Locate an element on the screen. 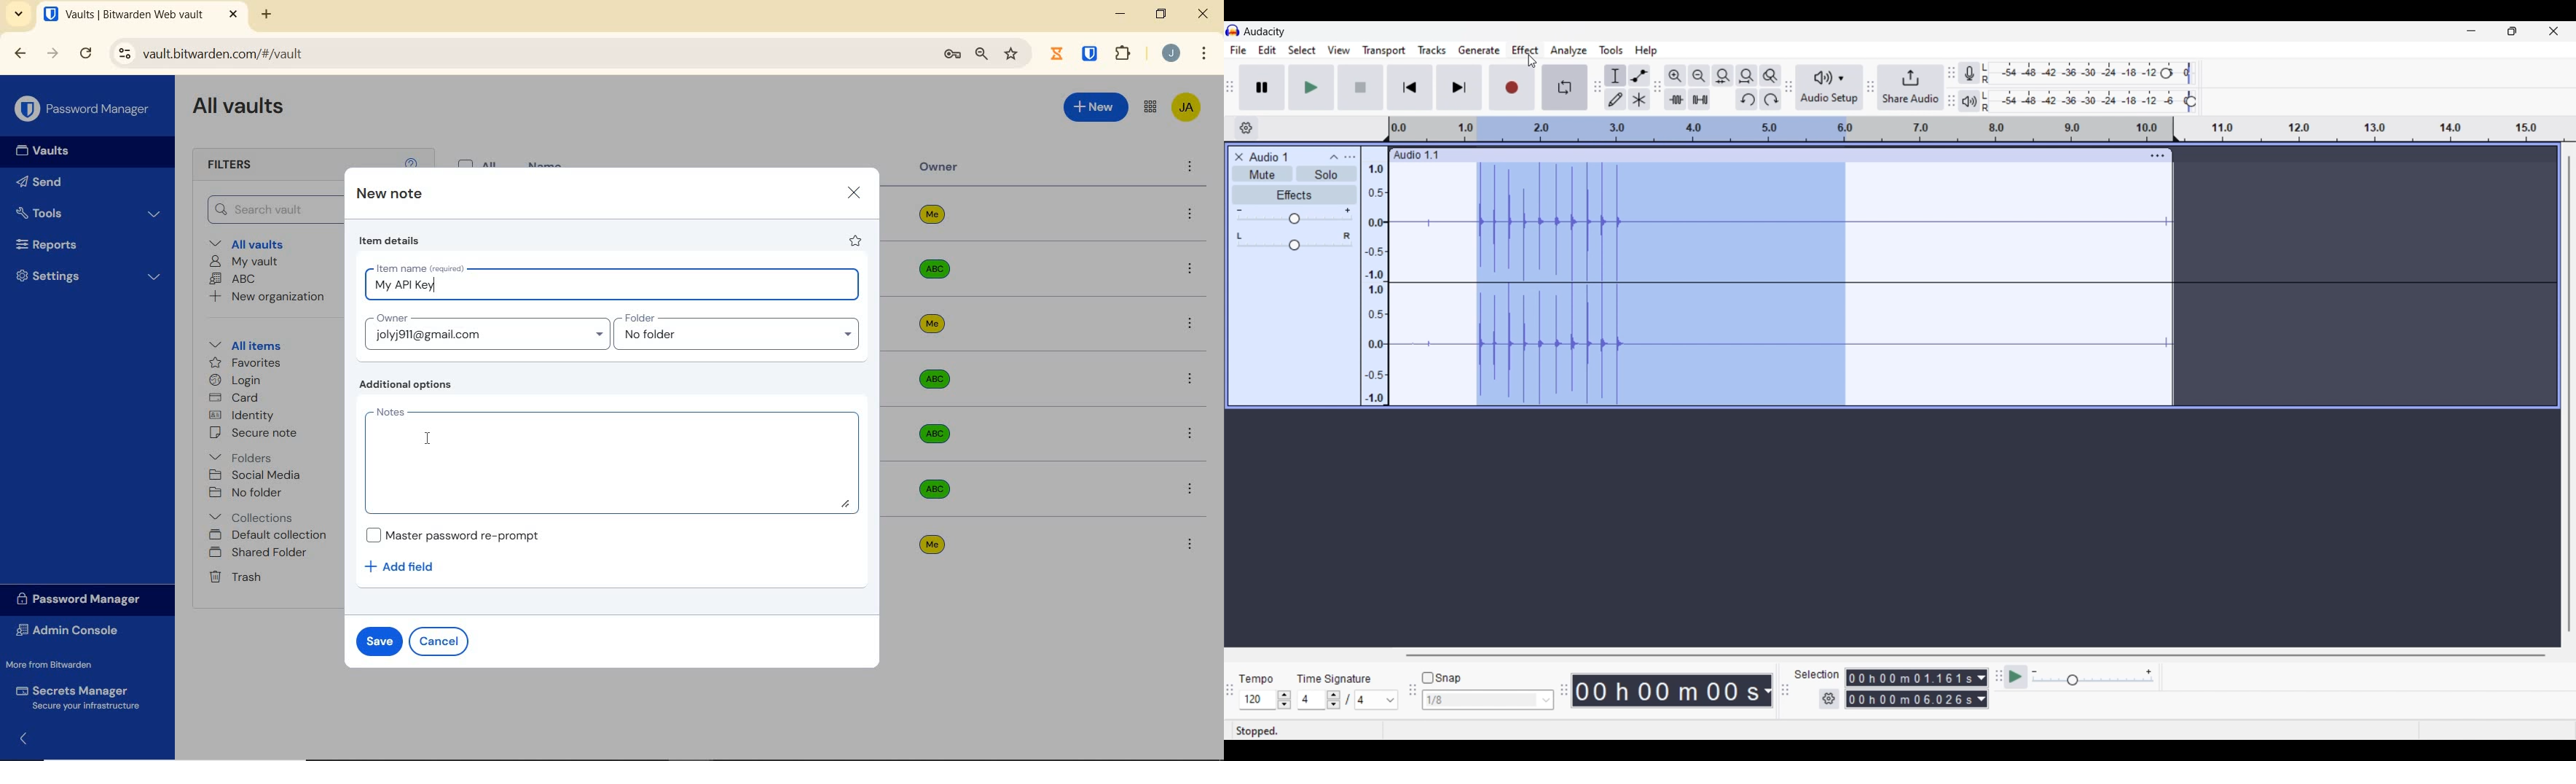 Image resolution: width=2576 pixels, height=784 pixels. NEW TAB is located at coordinates (268, 15).